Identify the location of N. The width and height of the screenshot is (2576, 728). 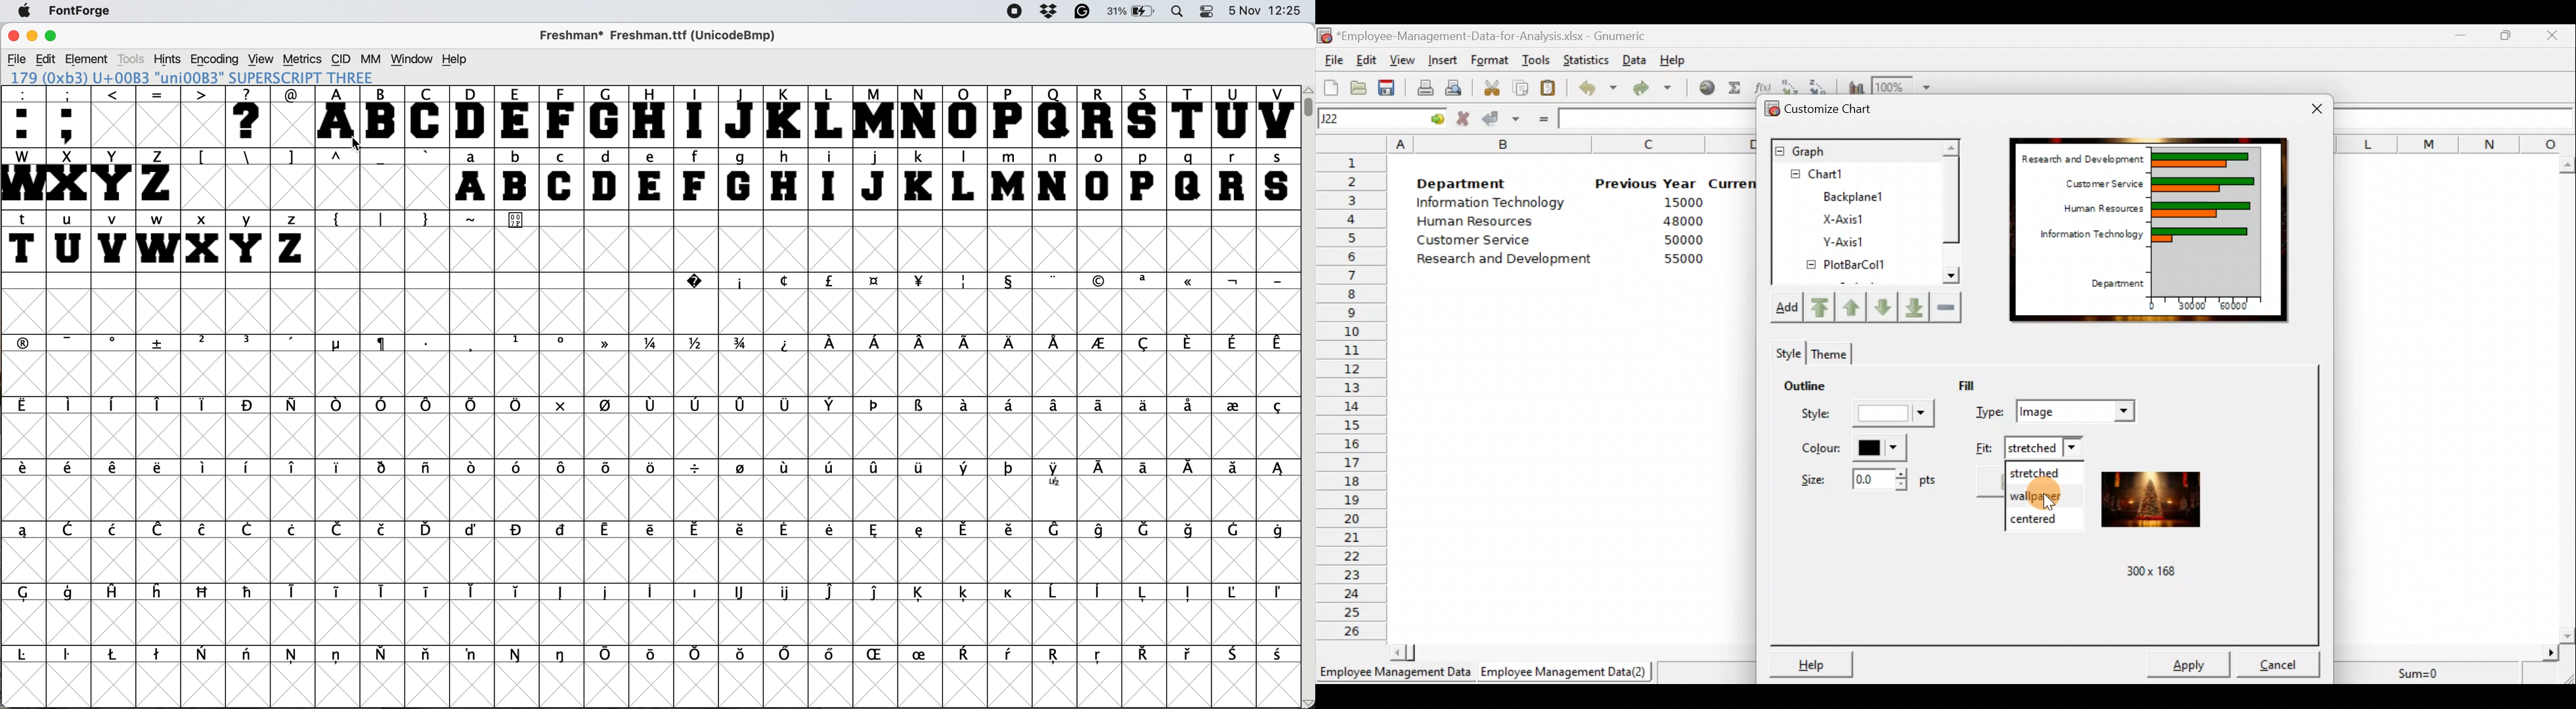
(921, 115).